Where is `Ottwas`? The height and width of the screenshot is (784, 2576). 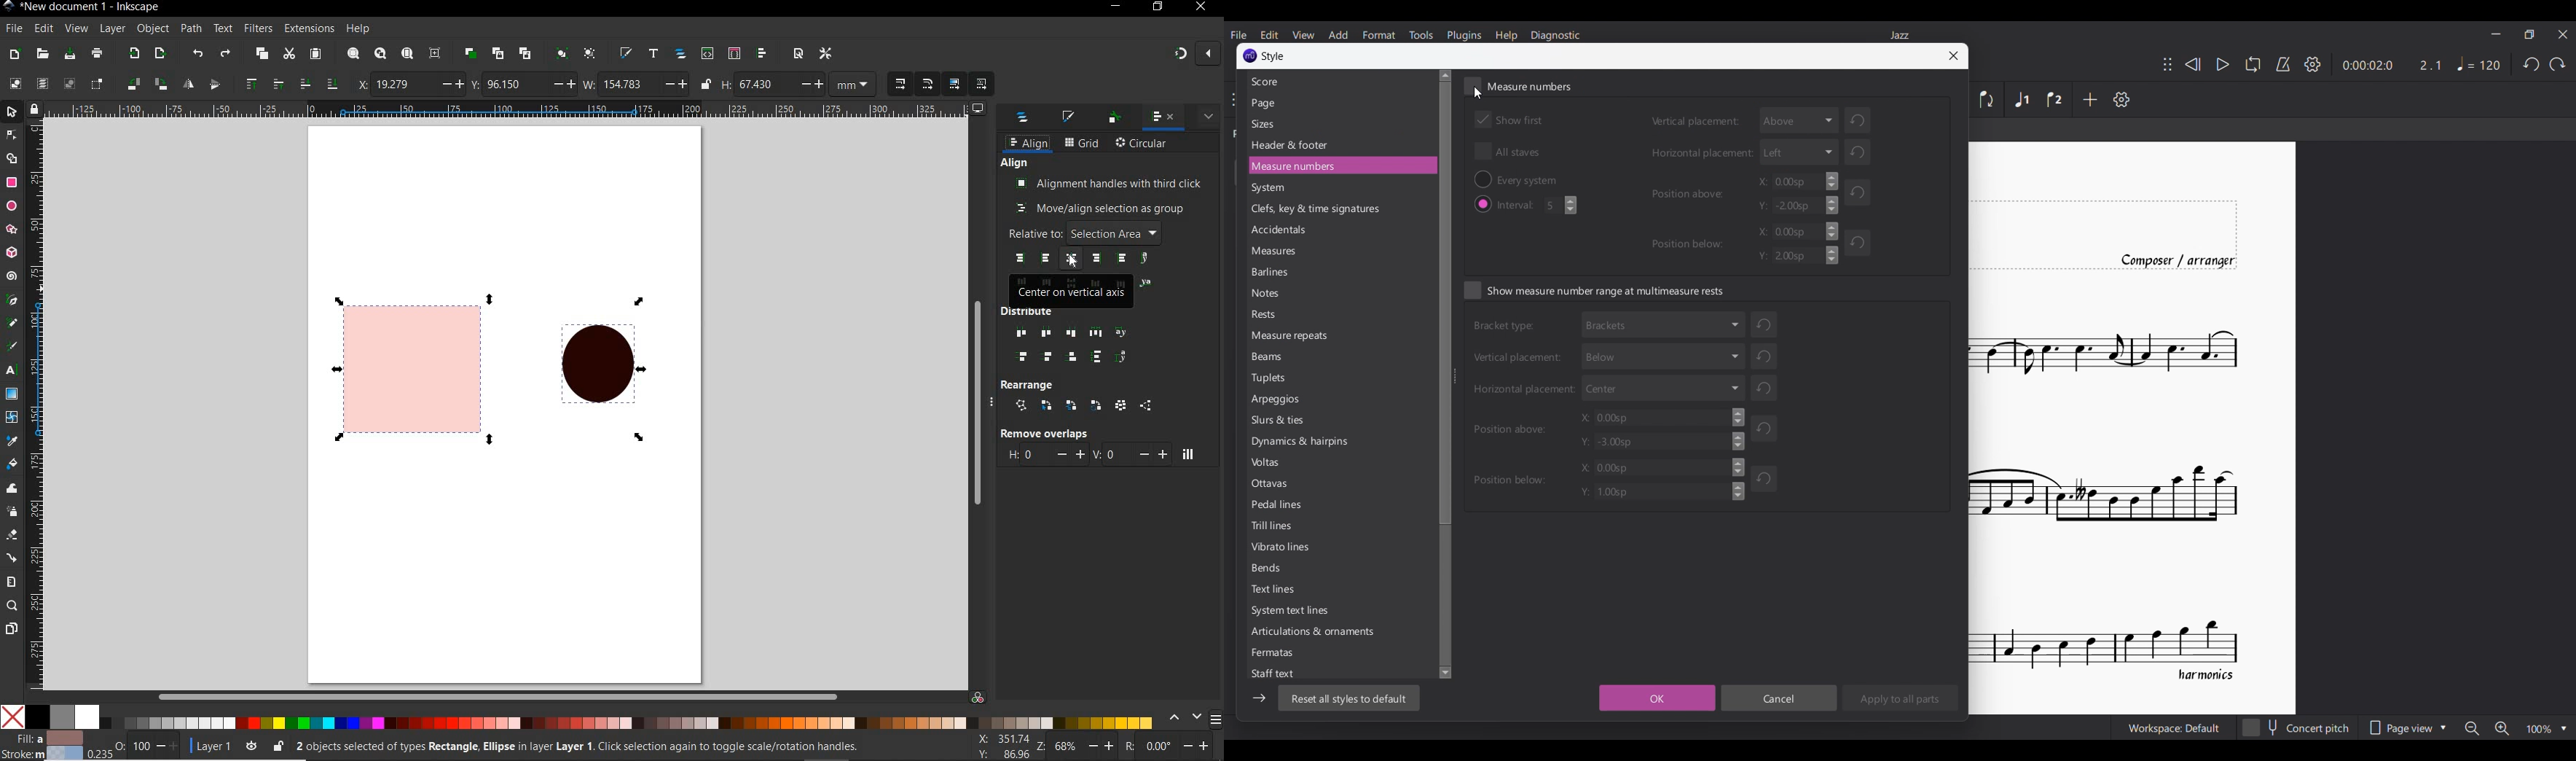 Ottwas is located at coordinates (1273, 486).